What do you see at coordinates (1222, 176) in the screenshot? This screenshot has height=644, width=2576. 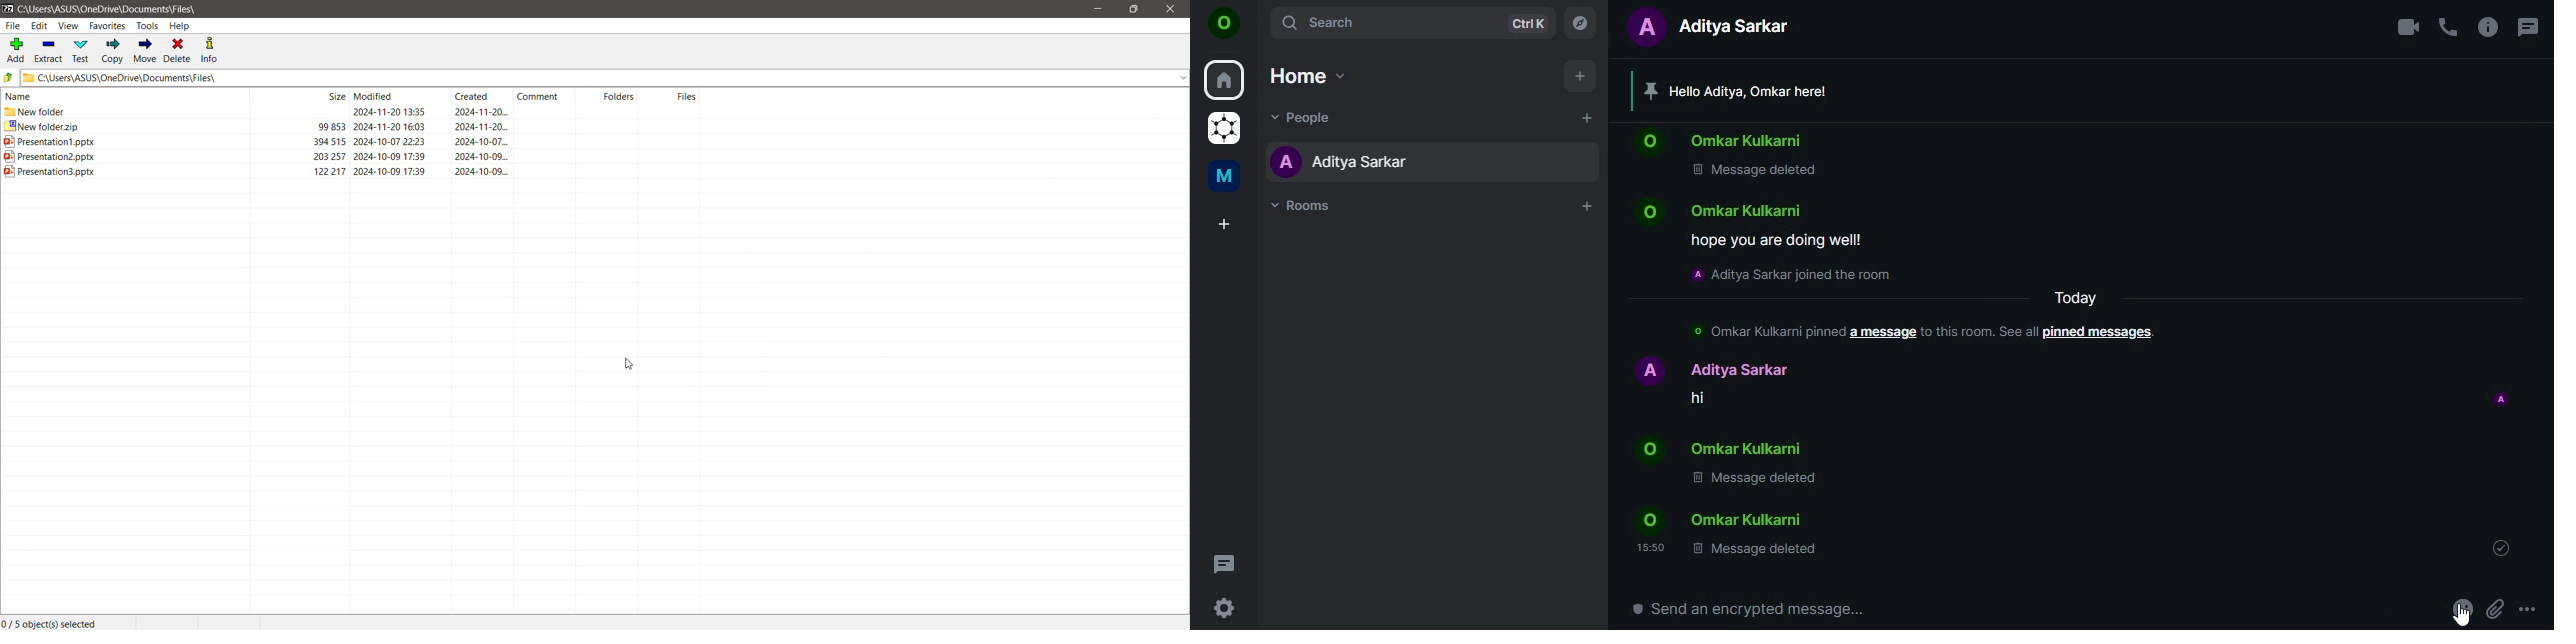 I see `me` at bounding box center [1222, 176].